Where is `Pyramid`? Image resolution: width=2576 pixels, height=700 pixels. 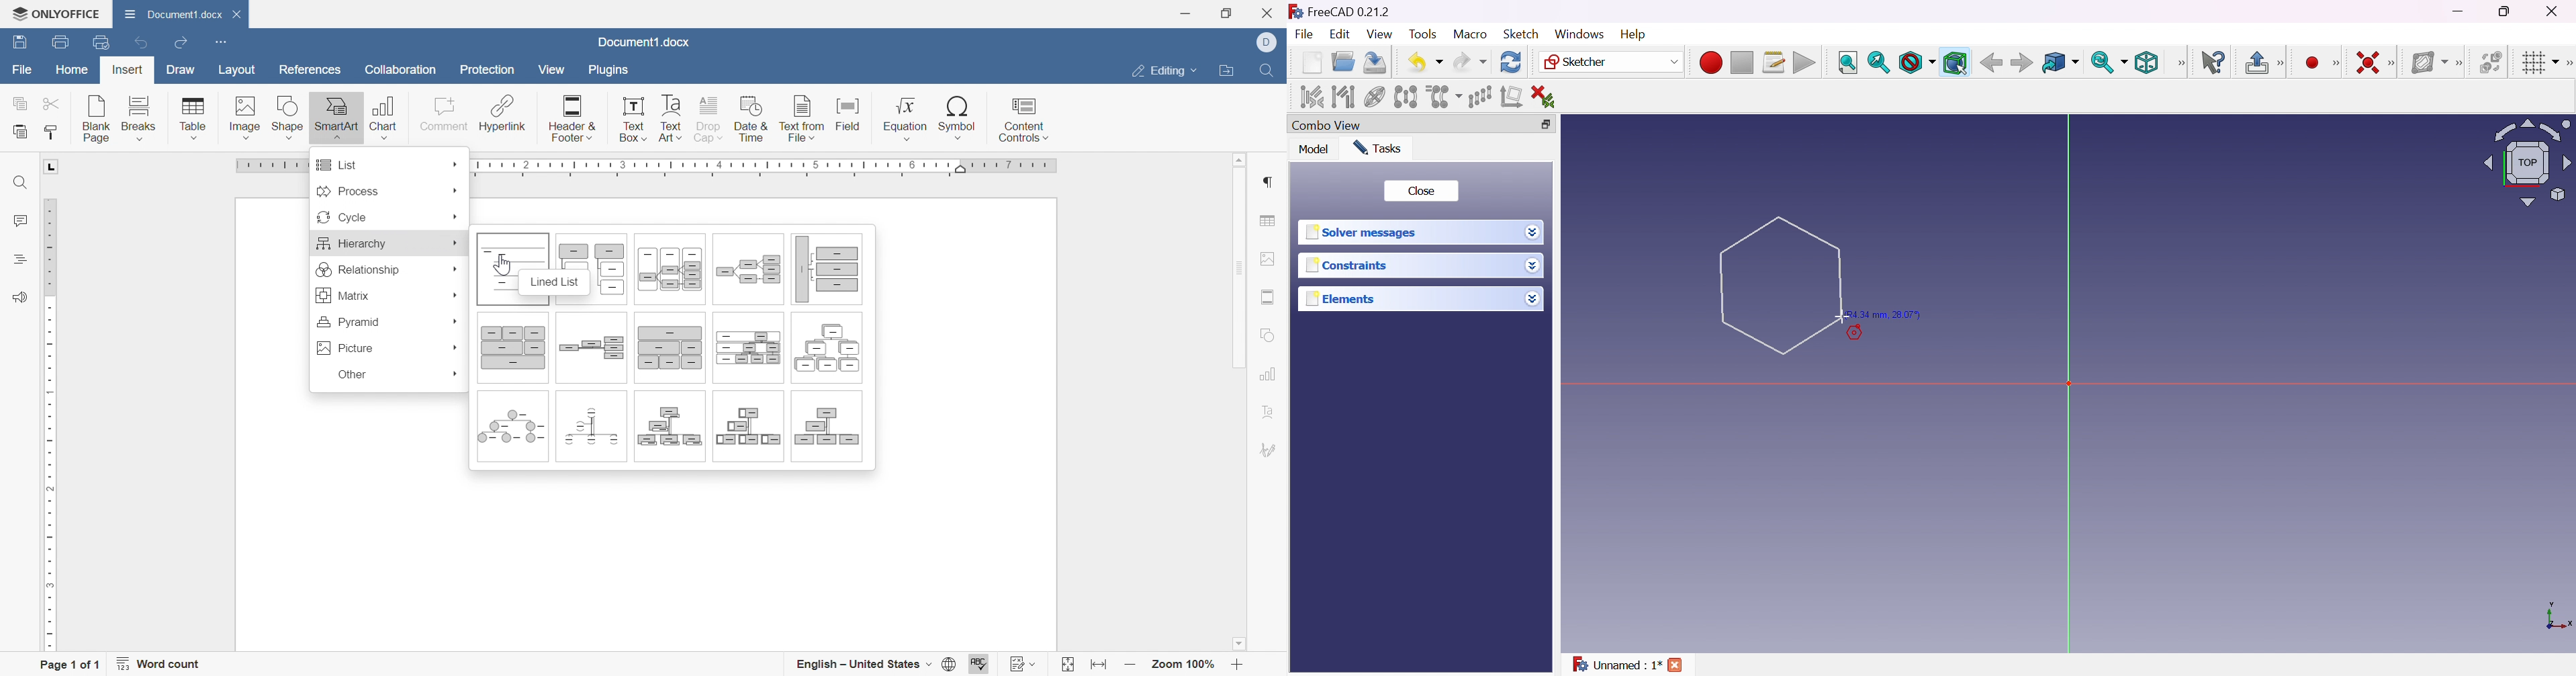
Pyramid is located at coordinates (349, 321).